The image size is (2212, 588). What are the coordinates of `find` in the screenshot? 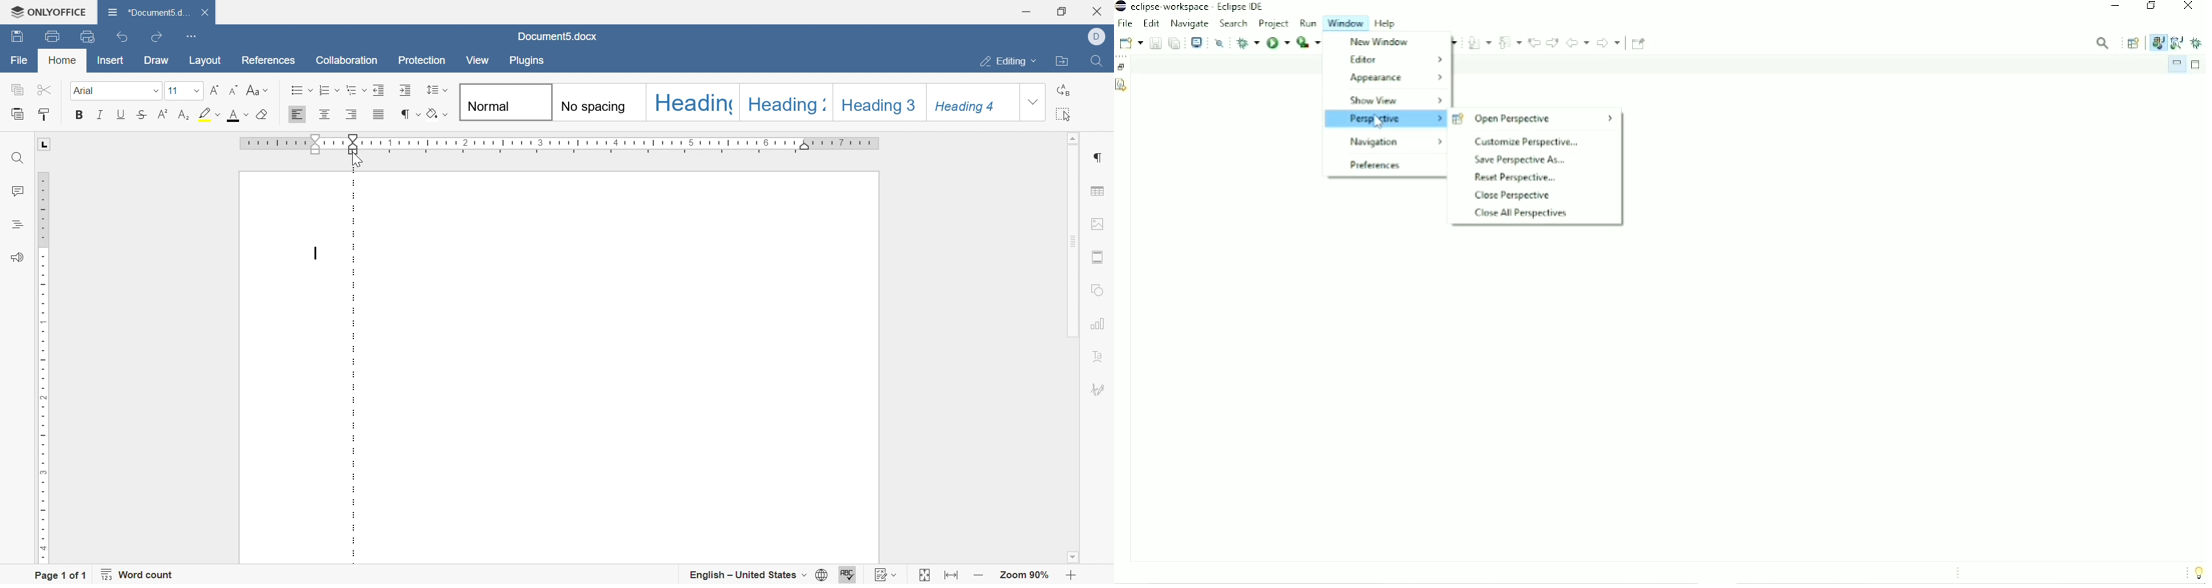 It's located at (1098, 60).